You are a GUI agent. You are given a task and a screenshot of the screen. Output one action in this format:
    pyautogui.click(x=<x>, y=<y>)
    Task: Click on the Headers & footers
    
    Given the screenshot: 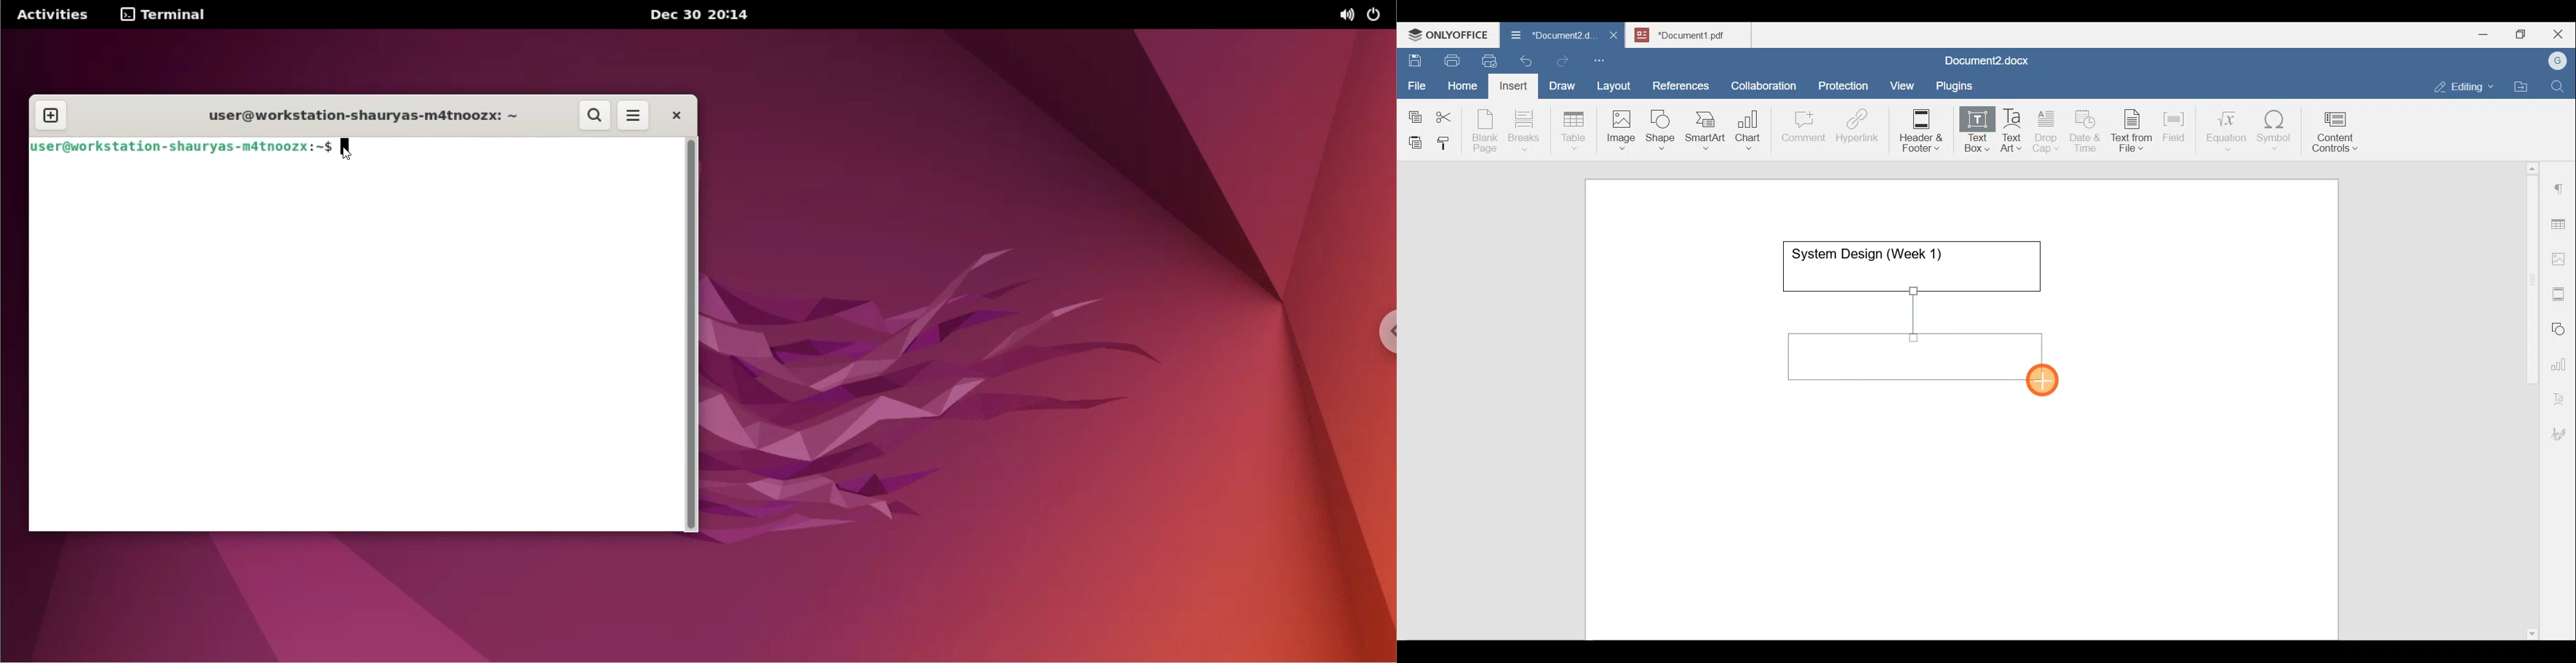 What is the action you would take?
    pyautogui.click(x=2561, y=291)
    